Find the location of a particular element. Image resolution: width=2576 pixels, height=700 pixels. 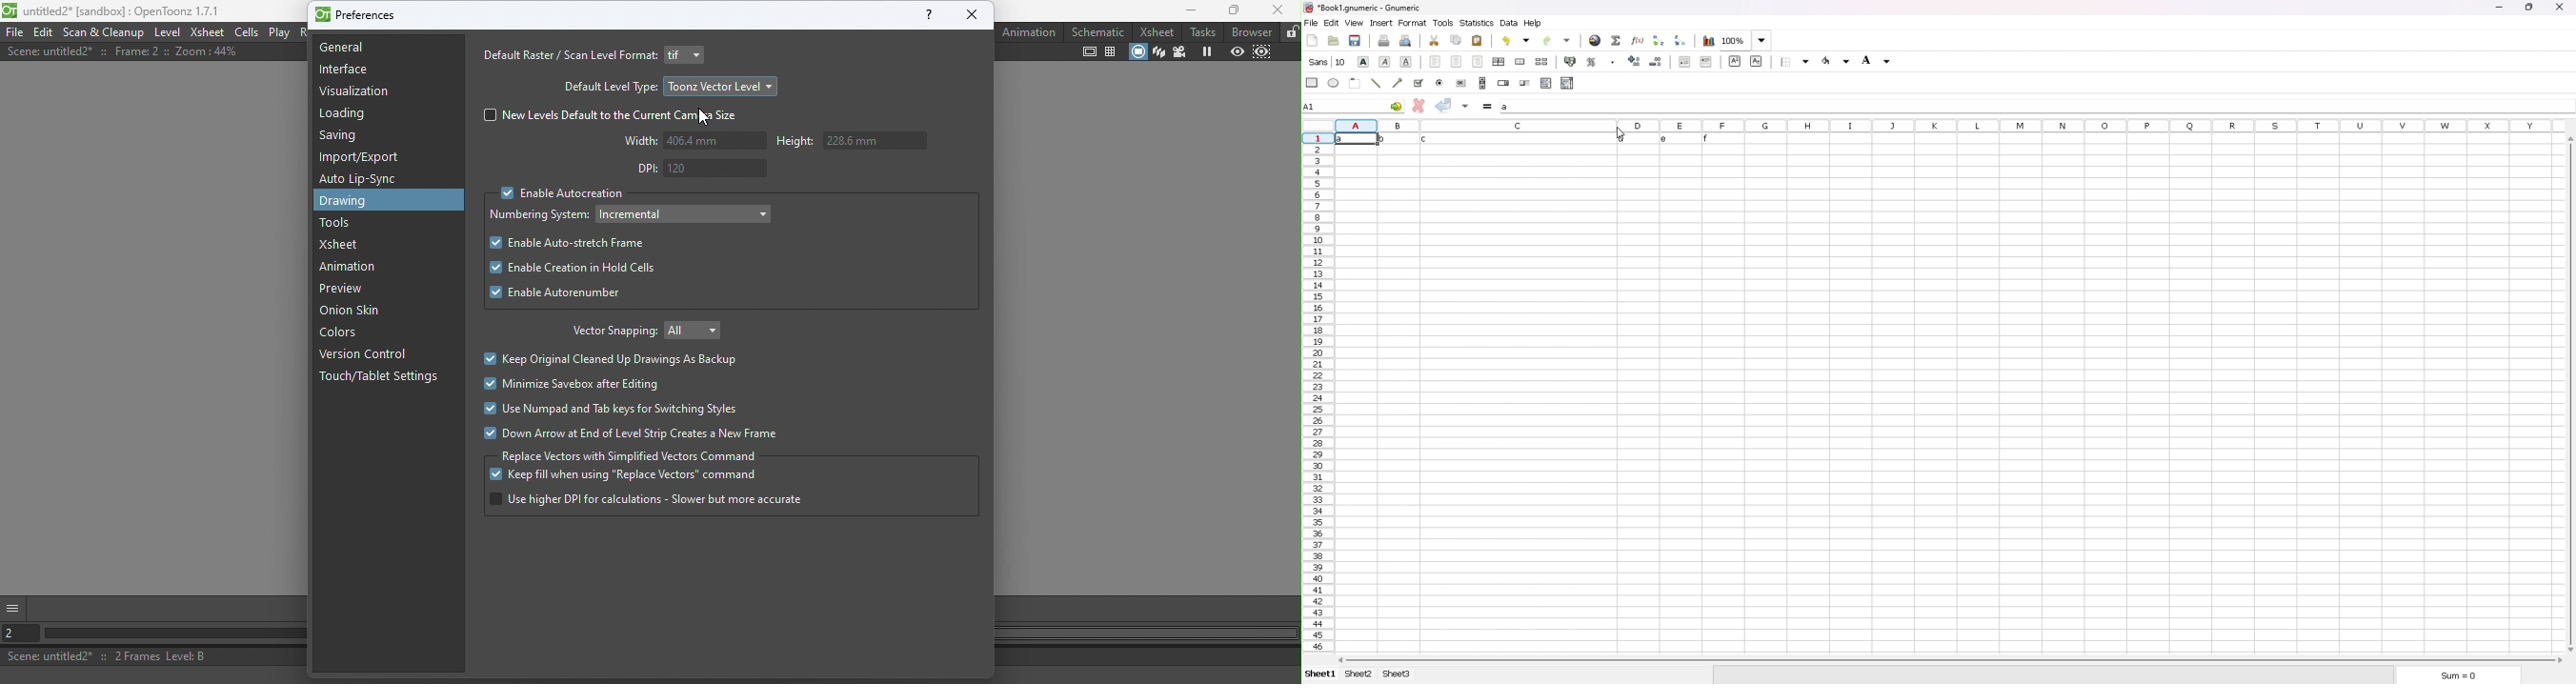

background is located at coordinates (1878, 60).